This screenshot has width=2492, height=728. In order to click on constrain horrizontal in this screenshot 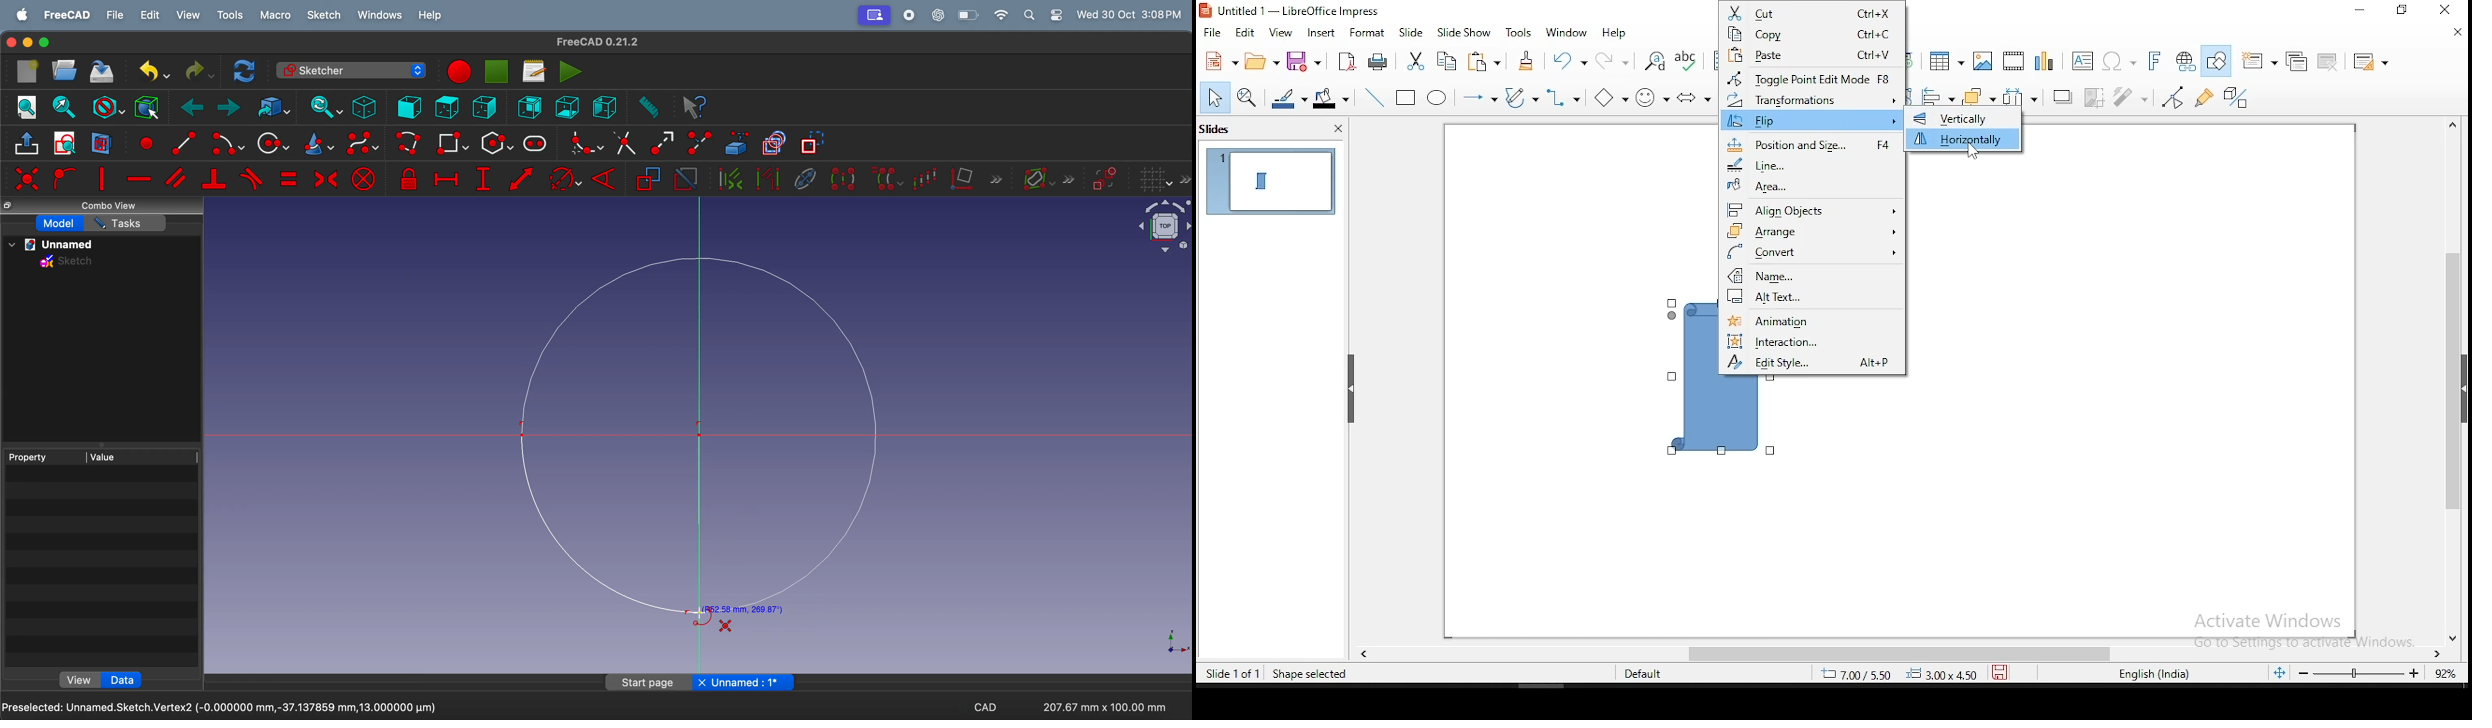, I will do `click(140, 178)`.